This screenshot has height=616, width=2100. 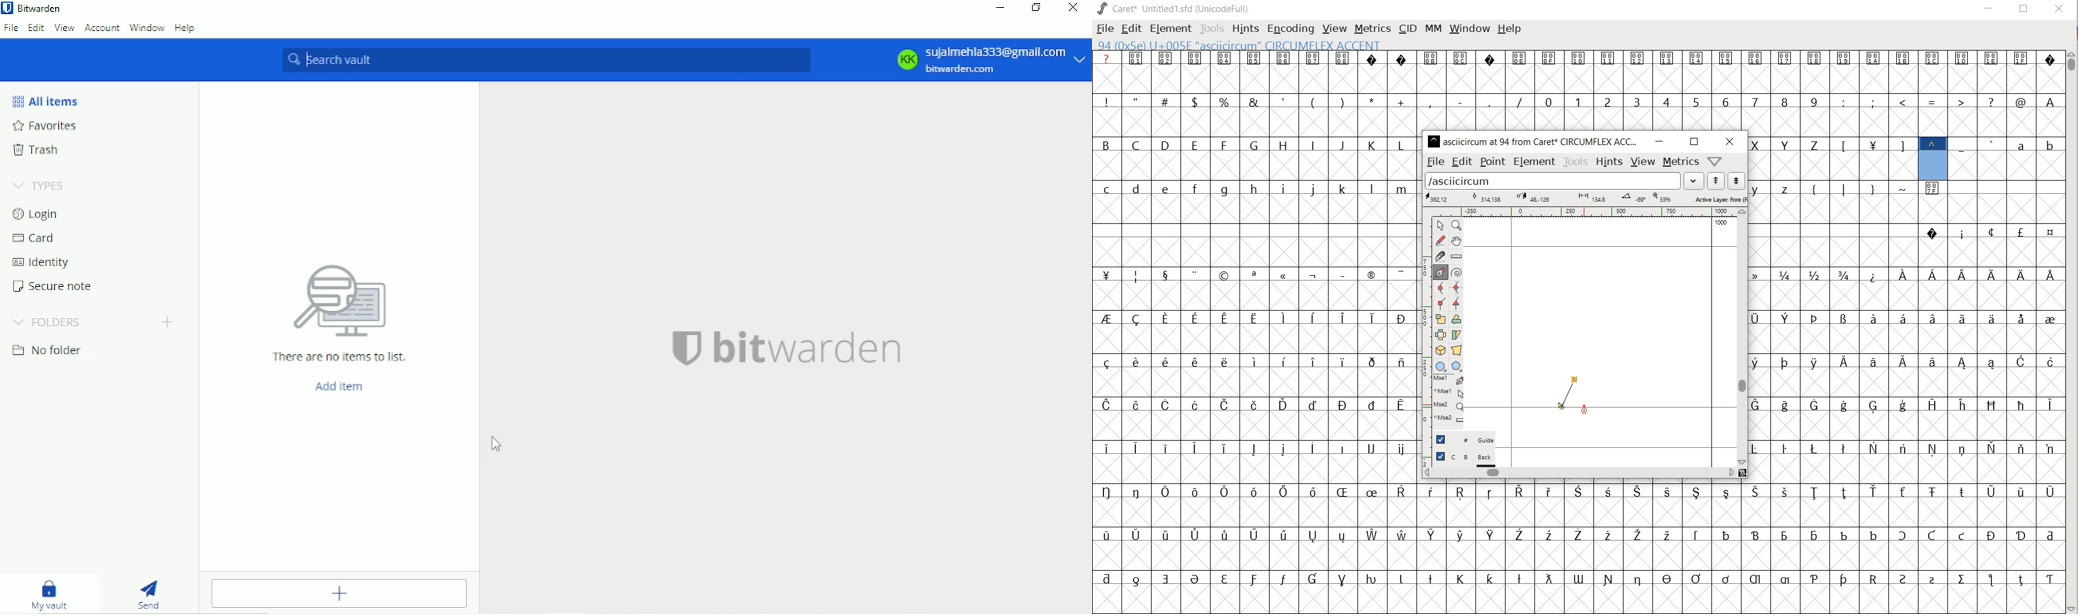 What do you see at coordinates (1431, 28) in the screenshot?
I see `MM` at bounding box center [1431, 28].